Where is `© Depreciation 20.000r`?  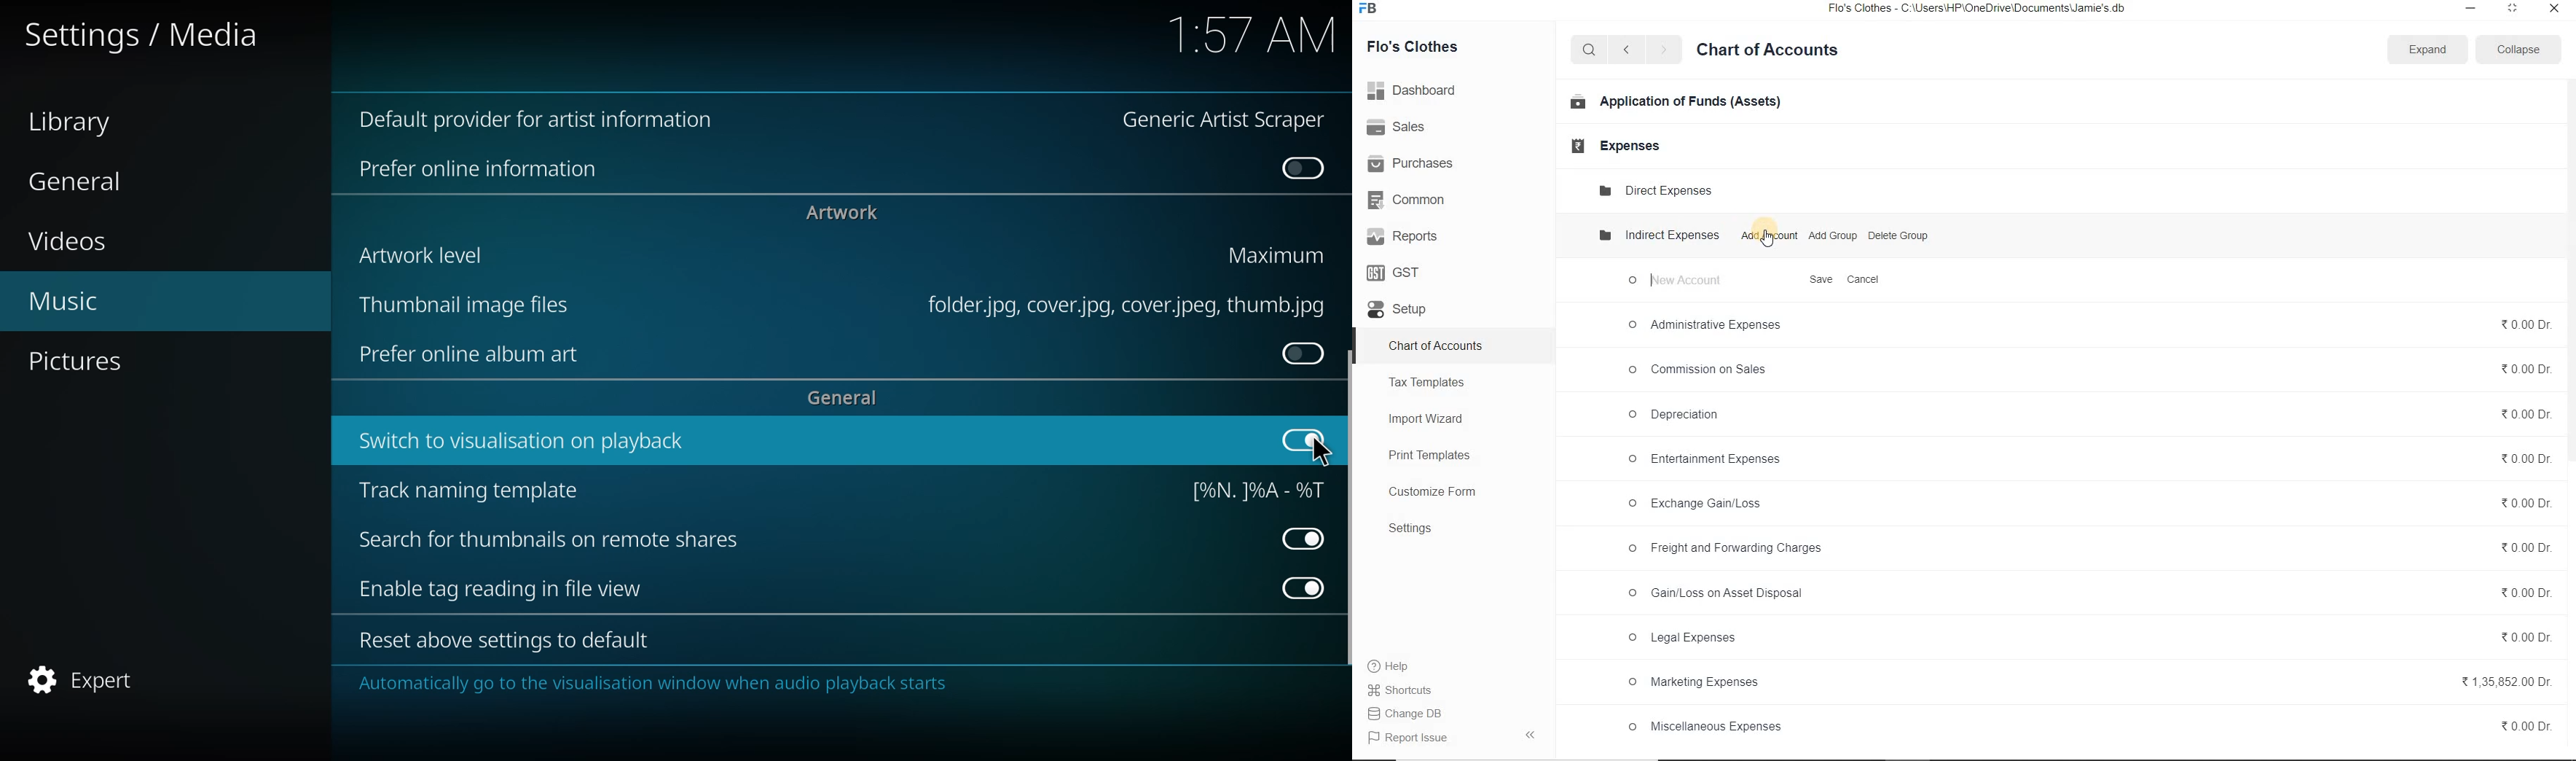 © Depreciation 20.000r is located at coordinates (2089, 413).